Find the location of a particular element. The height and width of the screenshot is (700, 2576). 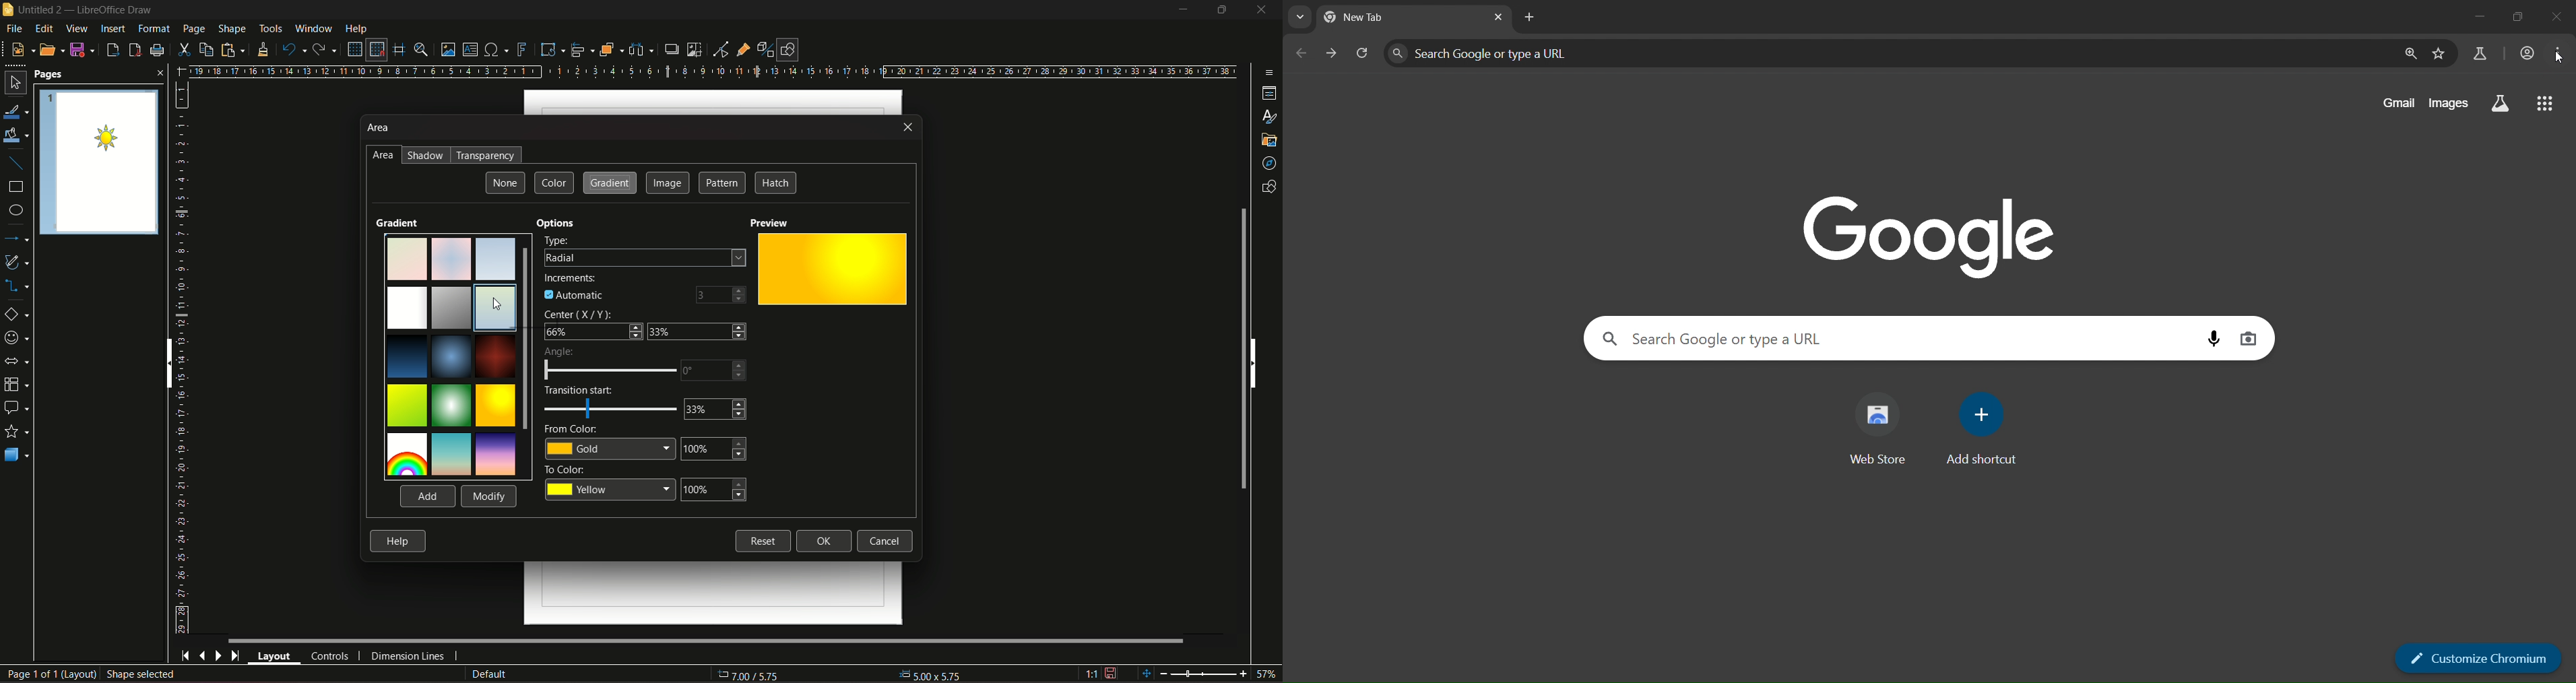

current page is located at coordinates (1368, 18).